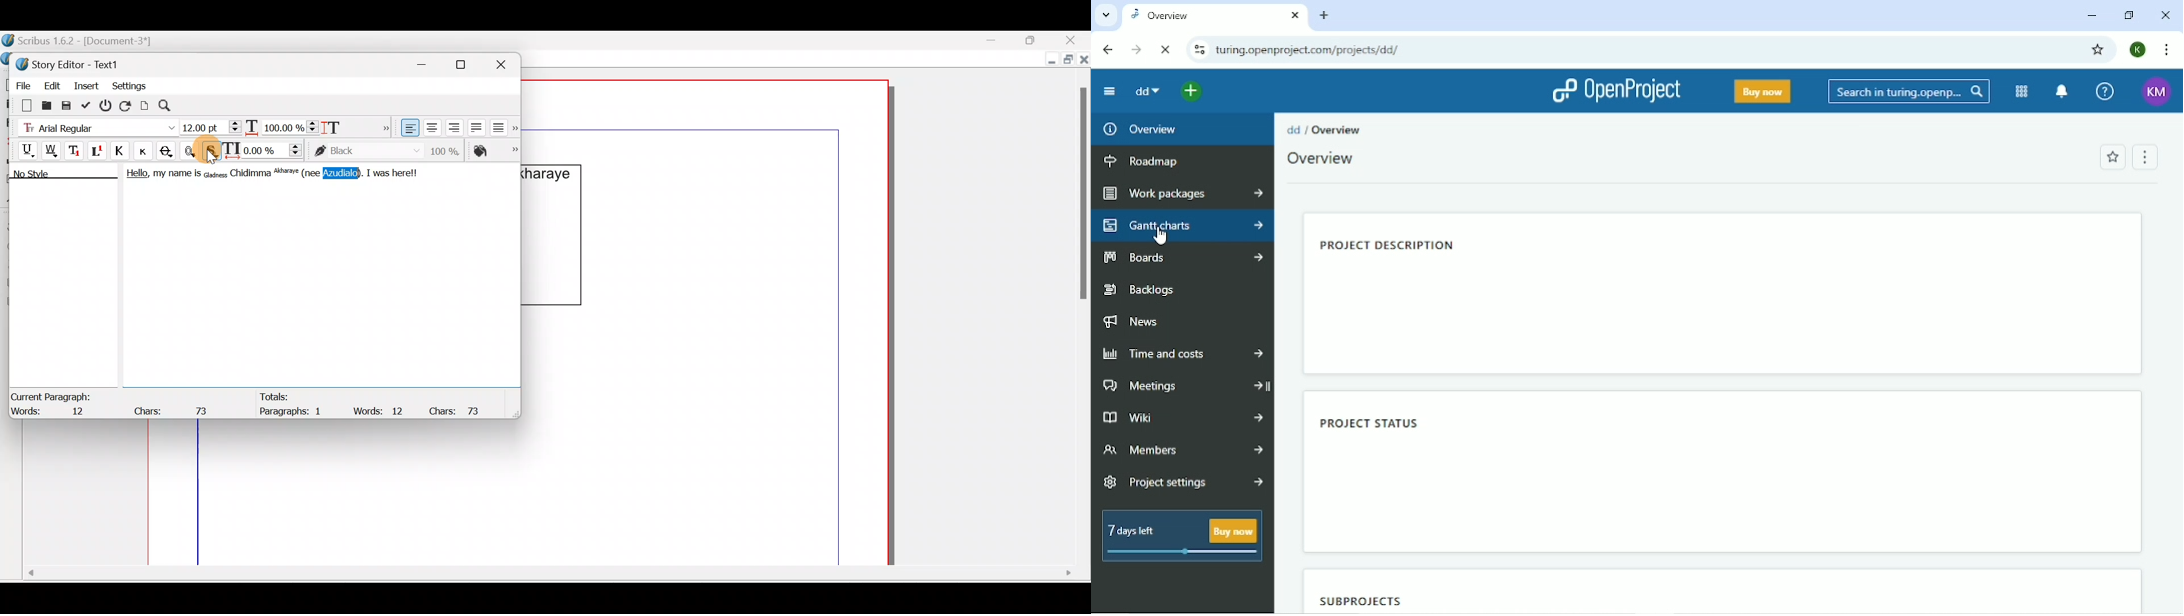 Image resolution: width=2184 pixels, height=616 pixels. Describe the element at coordinates (122, 152) in the screenshot. I see `All caps` at that location.